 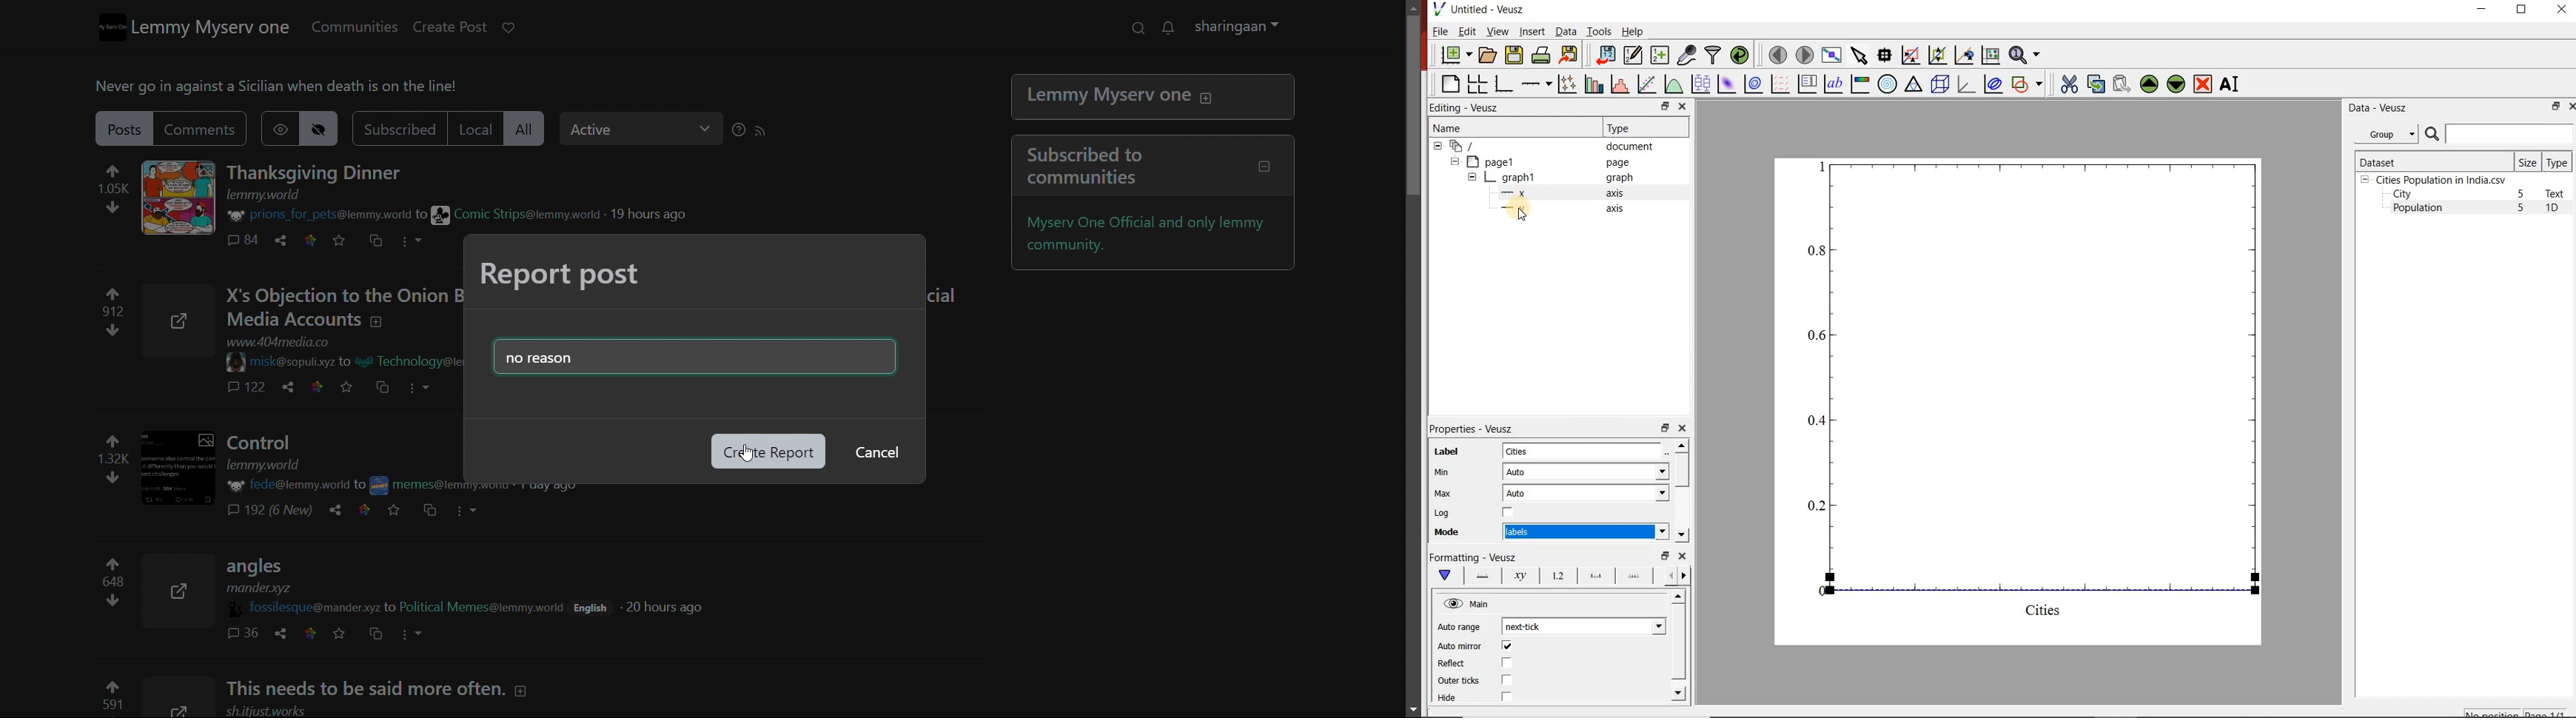 What do you see at coordinates (388, 388) in the screenshot?
I see `Cross post` at bounding box center [388, 388].